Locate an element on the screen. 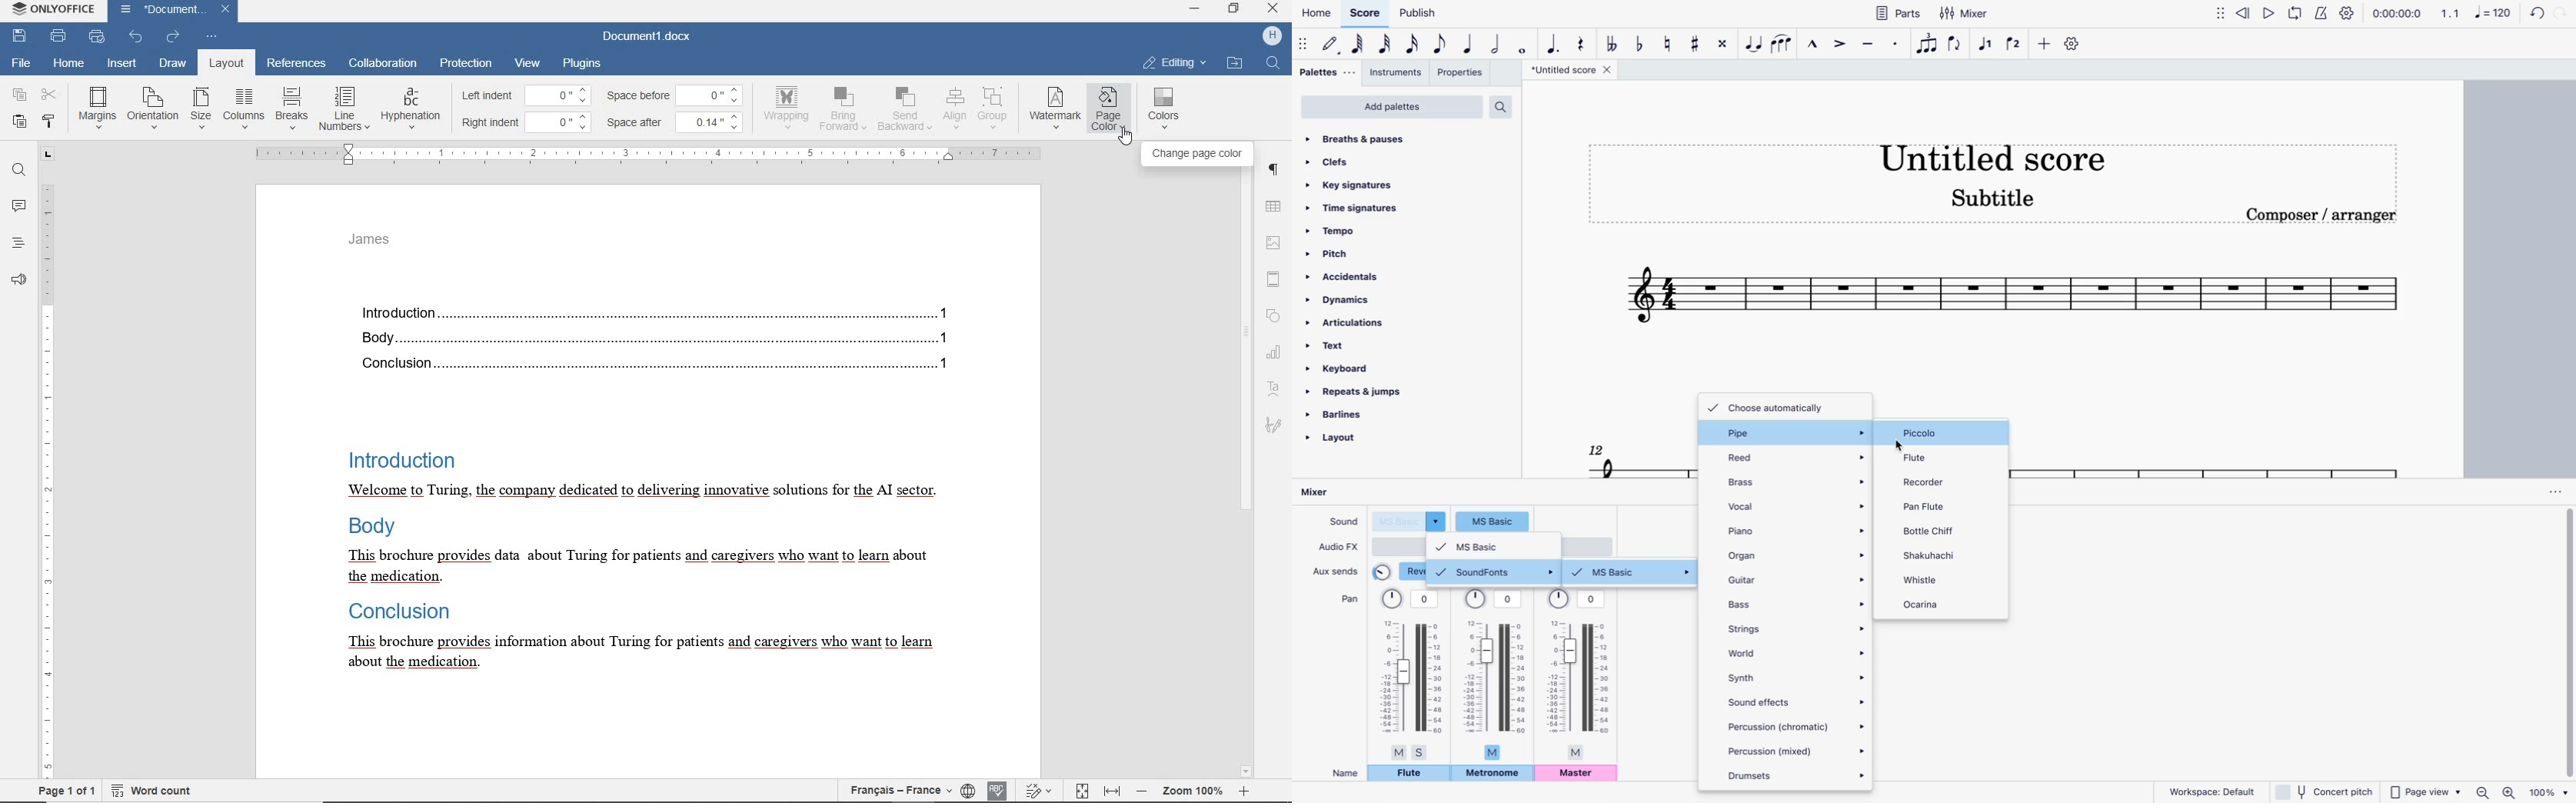 Image resolution: width=2576 pixels, height=812 pixels. audio type is located at coordinates (1399, 546).